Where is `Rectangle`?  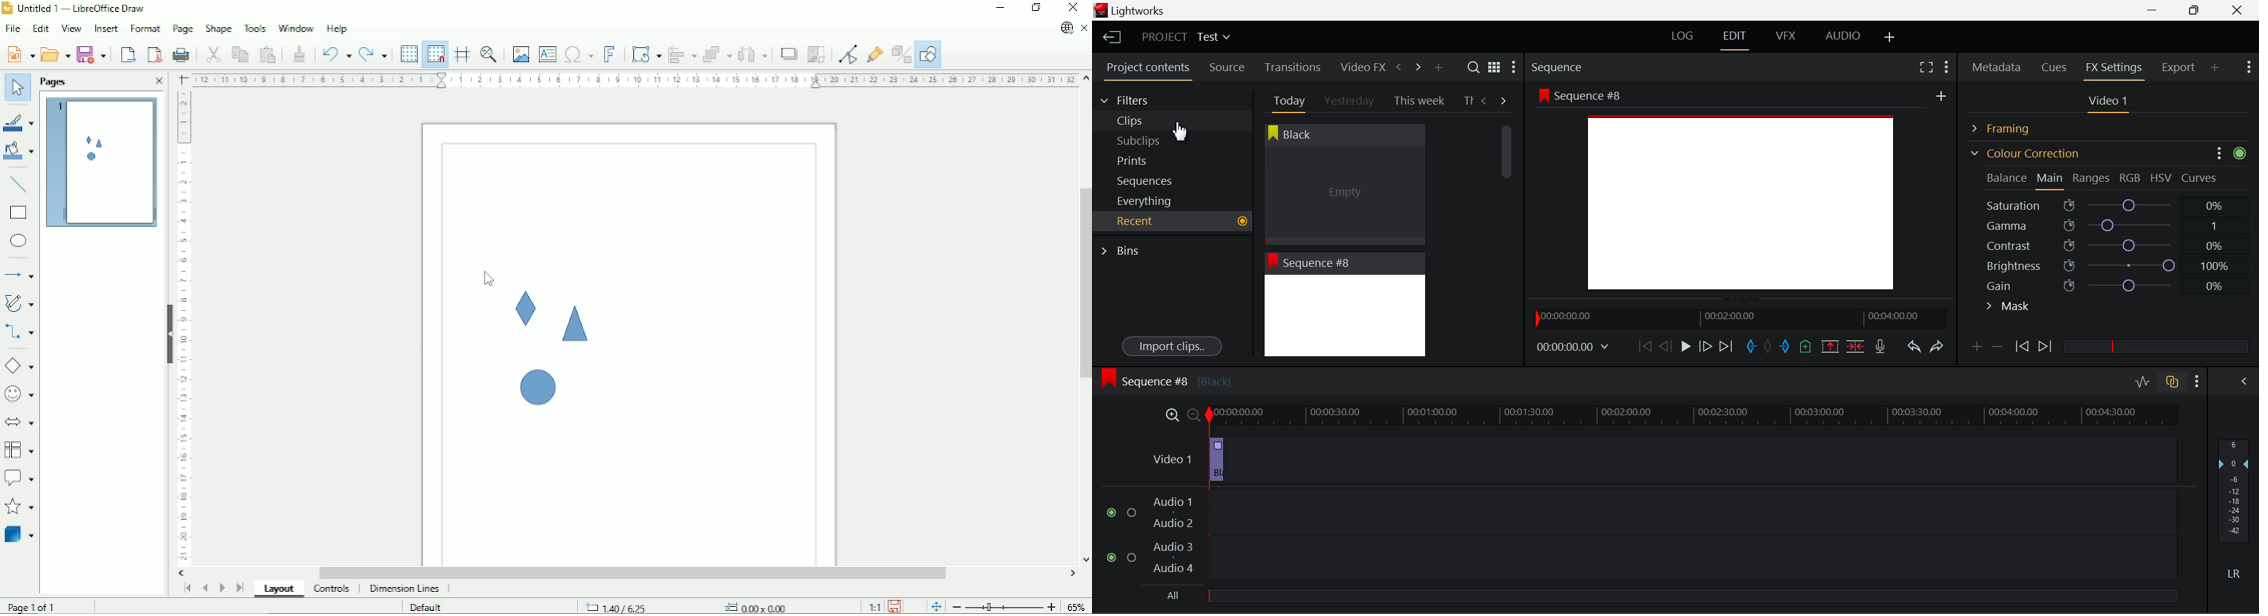 Rectangle is located at coordinates (19, 213).